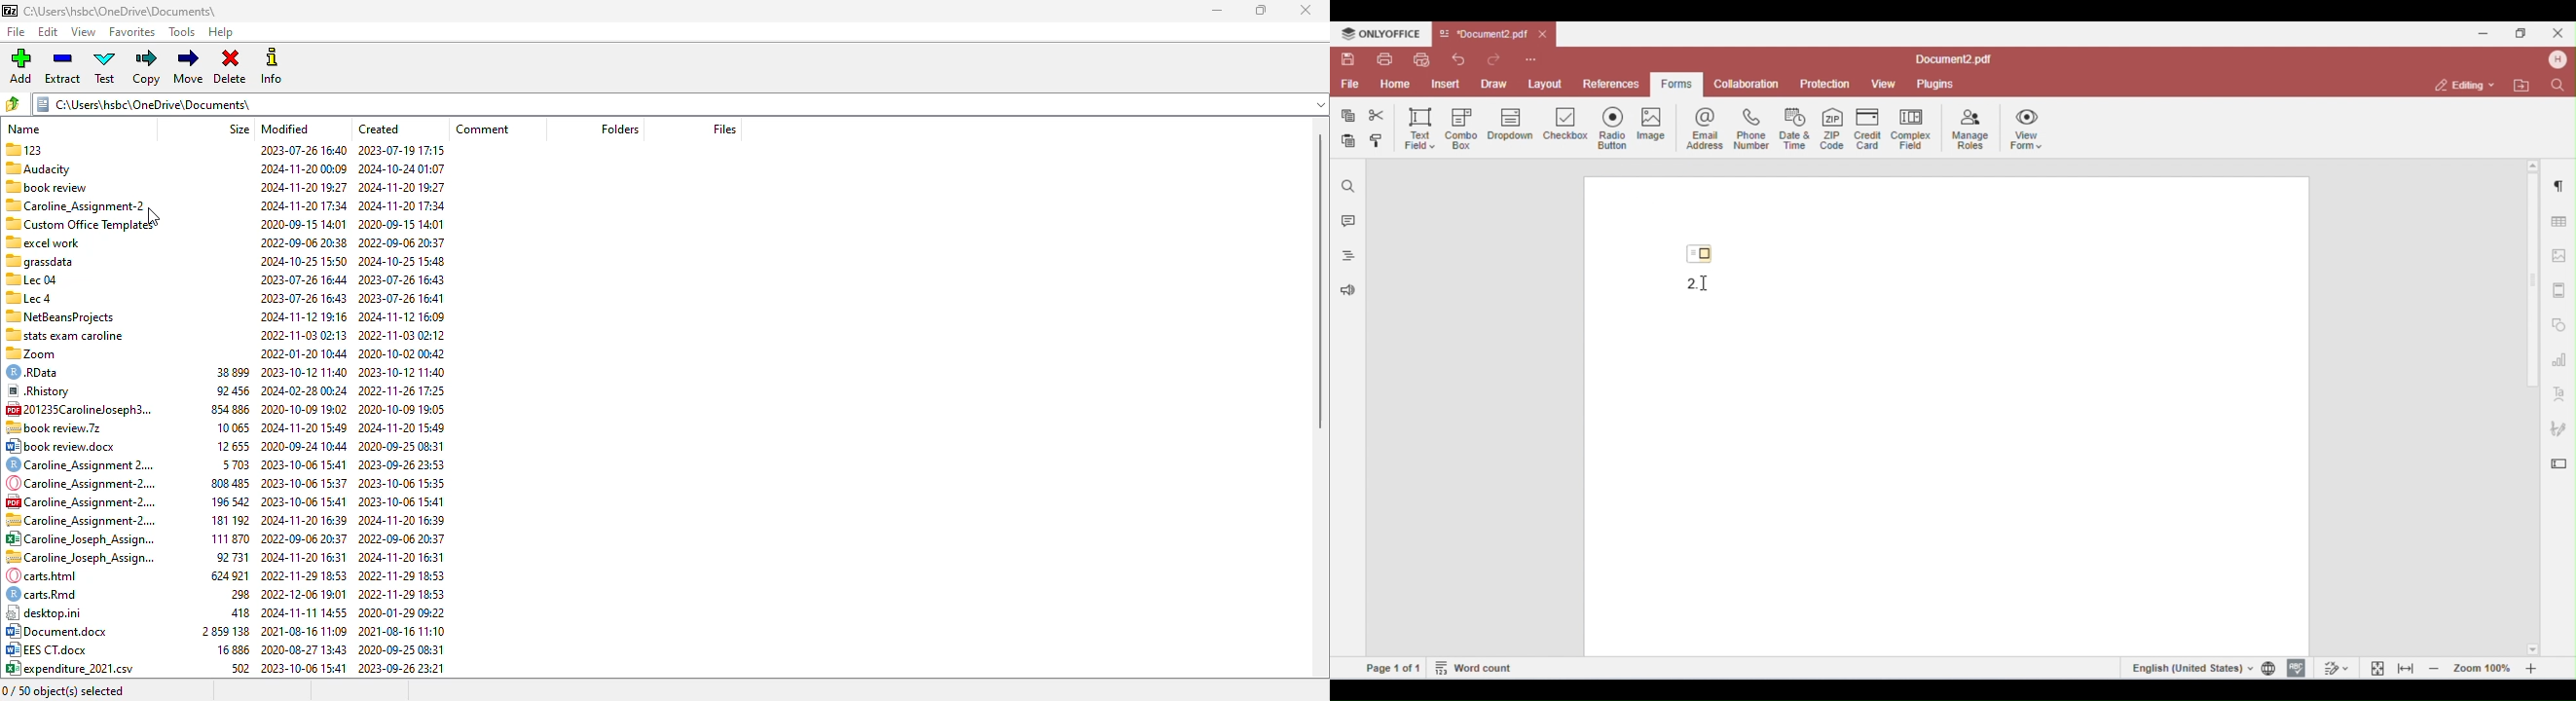 The height and width of the screenshot is (728, 2576). I want to click on 2020-10-09 19:05, so click(402, 409).